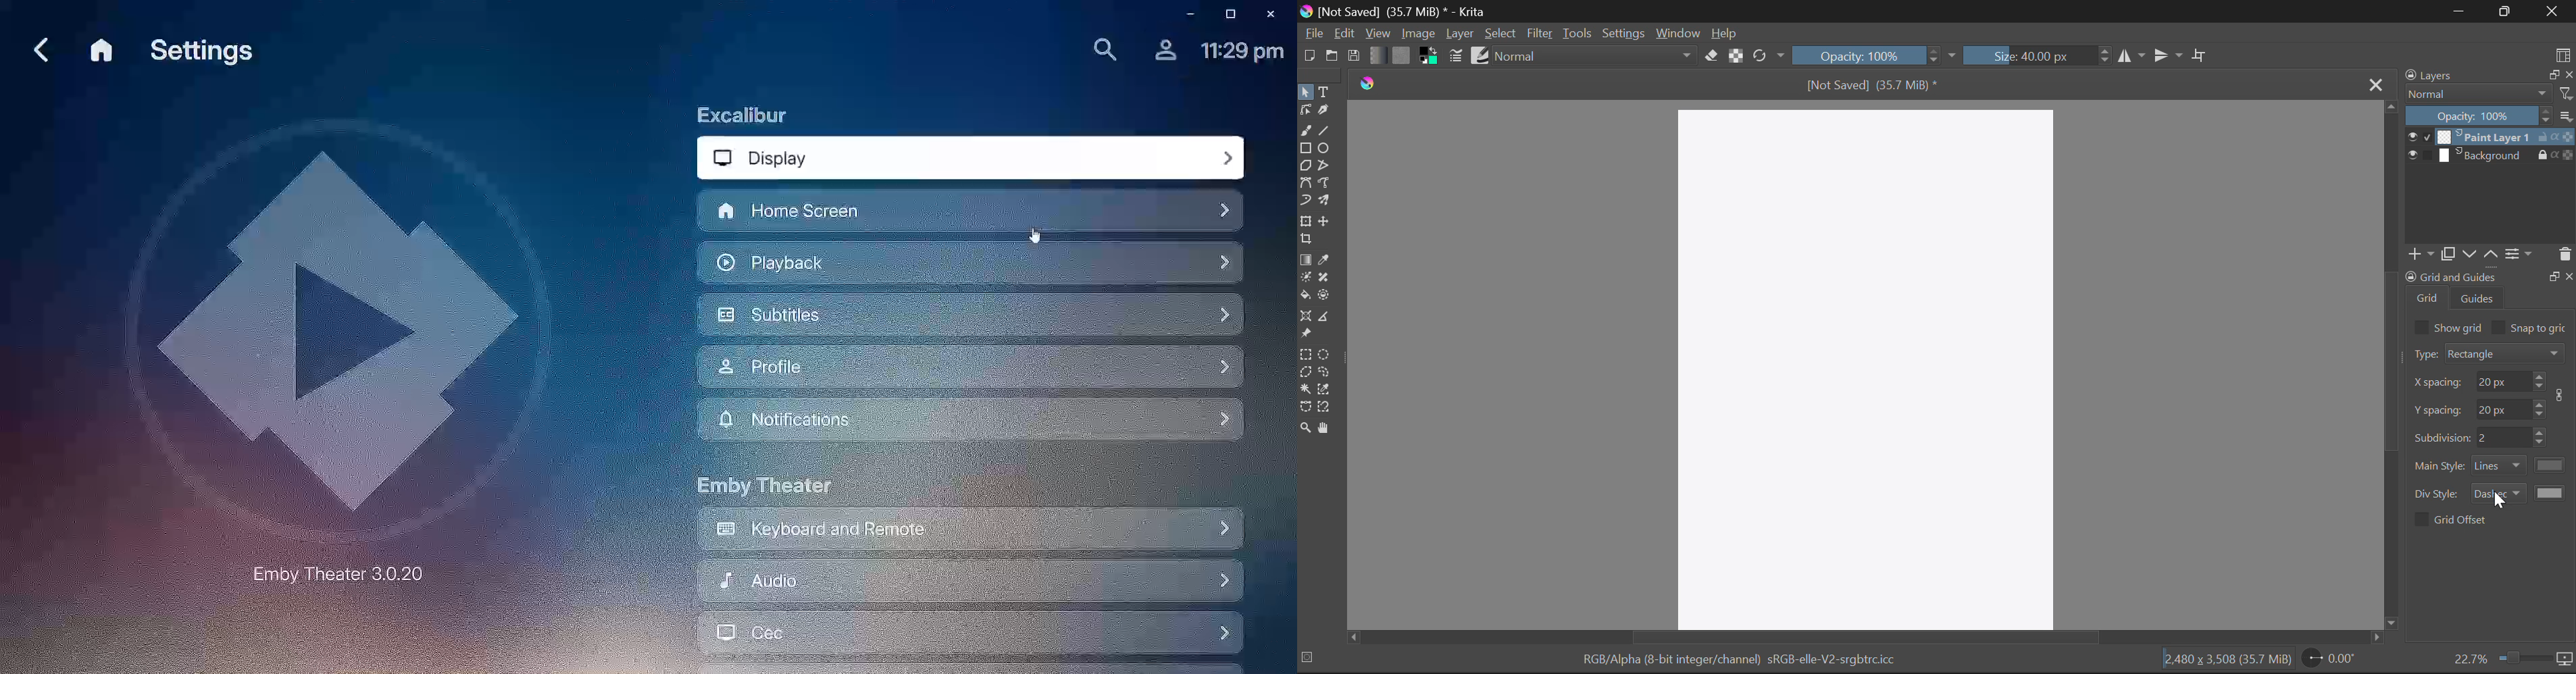 Image resolution: width=2576 pixels, height=700 pixels. I want to click on Bezier Curve Selection, so click(1306, 407).